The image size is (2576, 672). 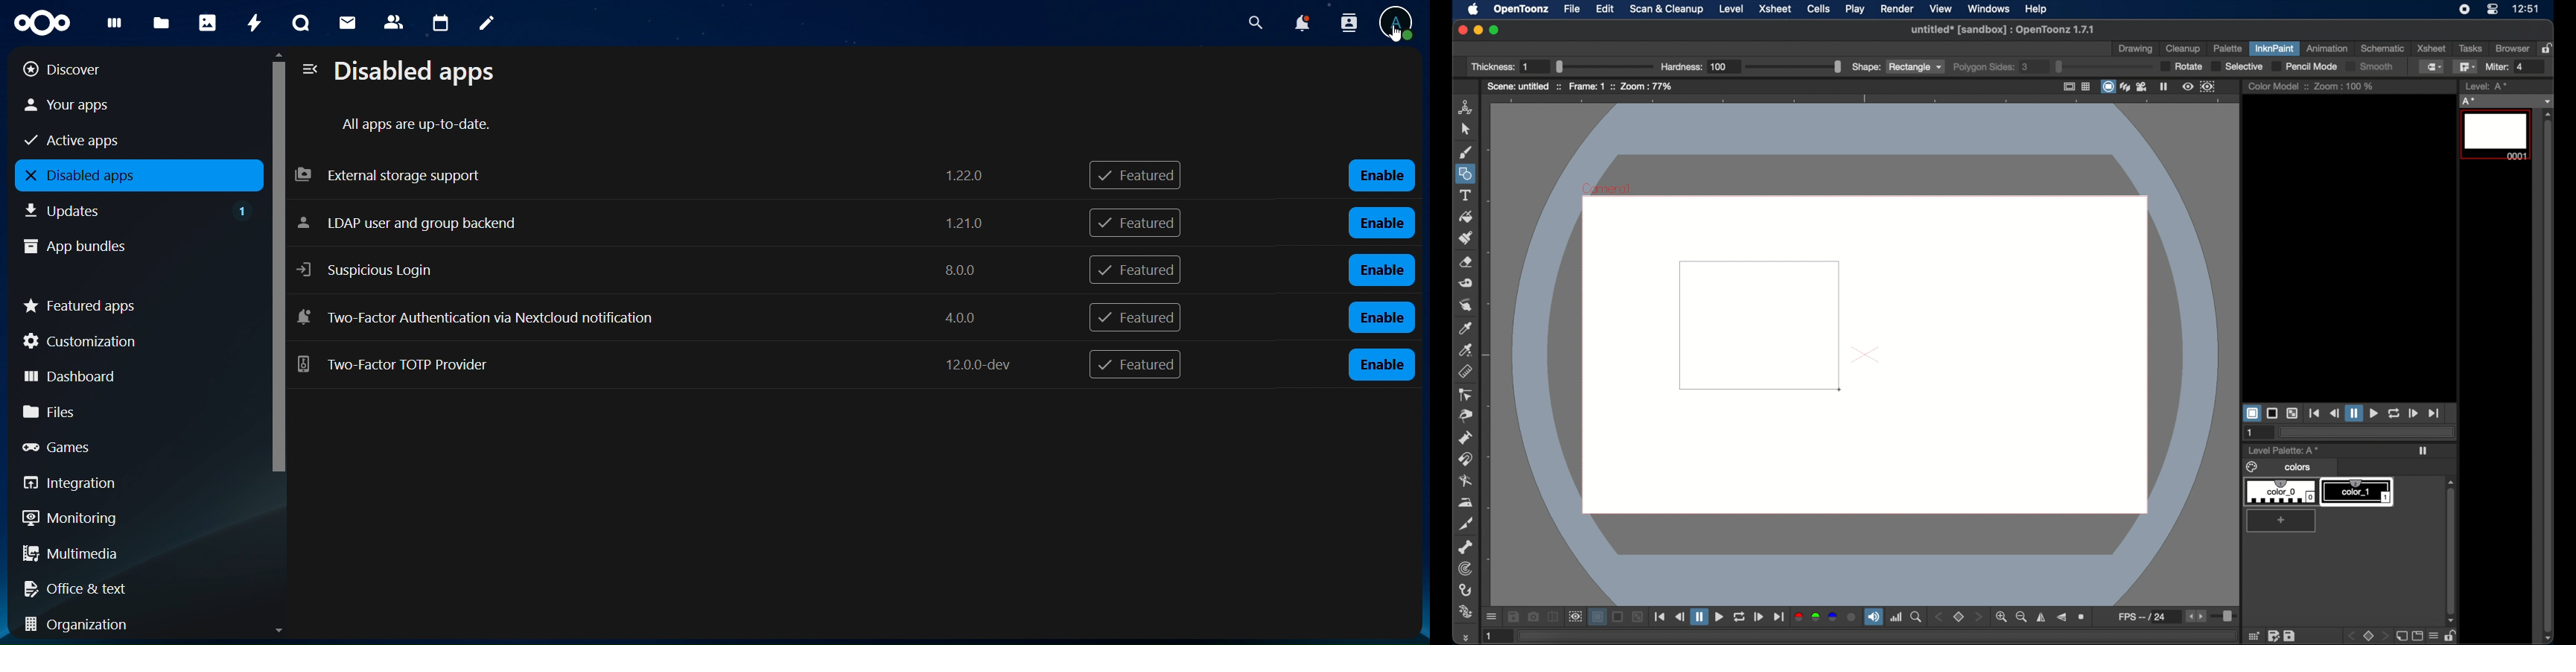 What do you see at coordinates (130, 411) in the screenshot?
I see `files` at bounding box center [130, 411].